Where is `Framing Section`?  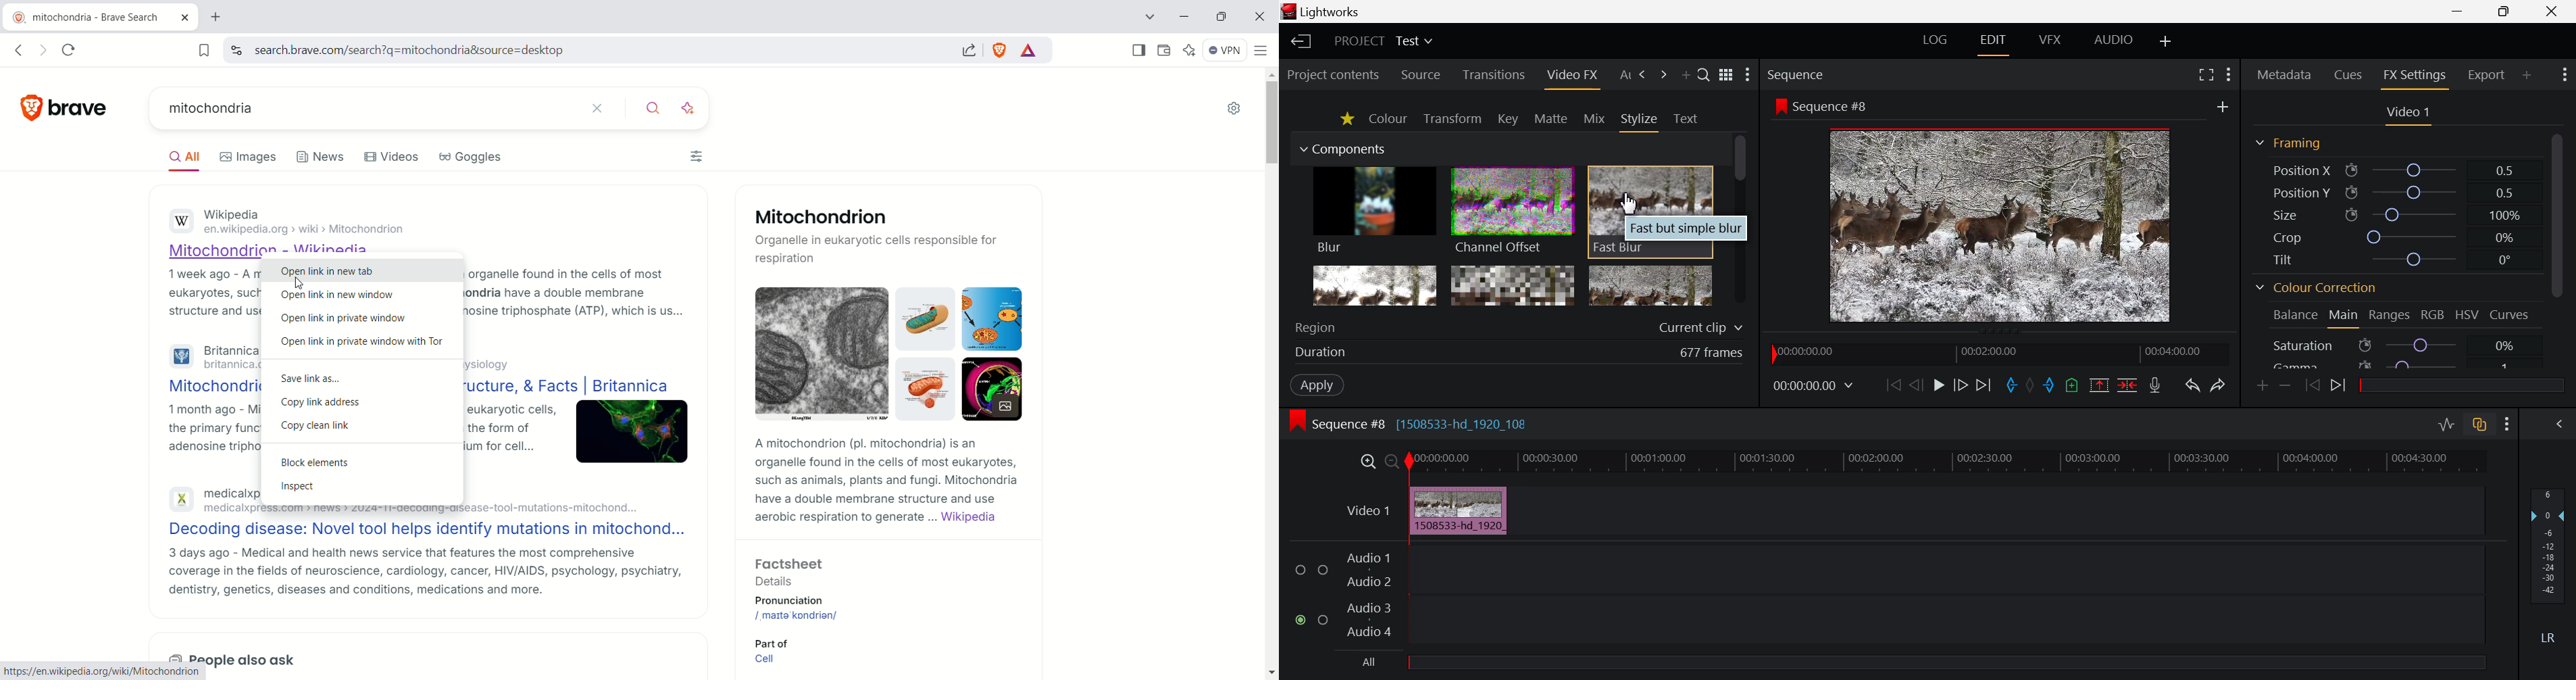 Framing Section is located at coordinates (2290, 142).